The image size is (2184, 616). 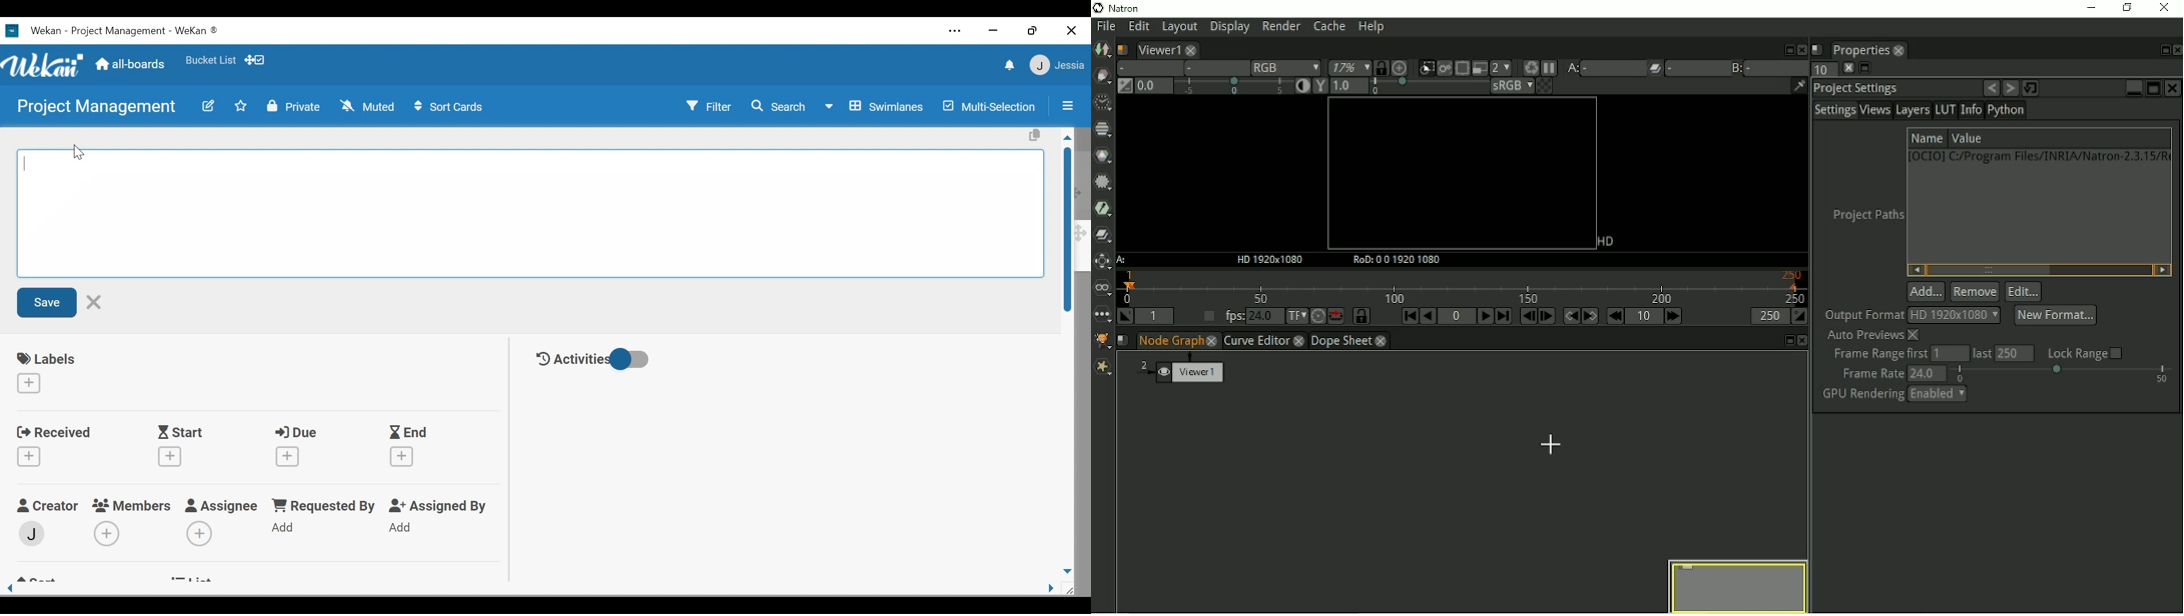 What do you see at coordinates (30, 383) in the screenshot?
I see `Create labels` at bounding box center [30, 383].